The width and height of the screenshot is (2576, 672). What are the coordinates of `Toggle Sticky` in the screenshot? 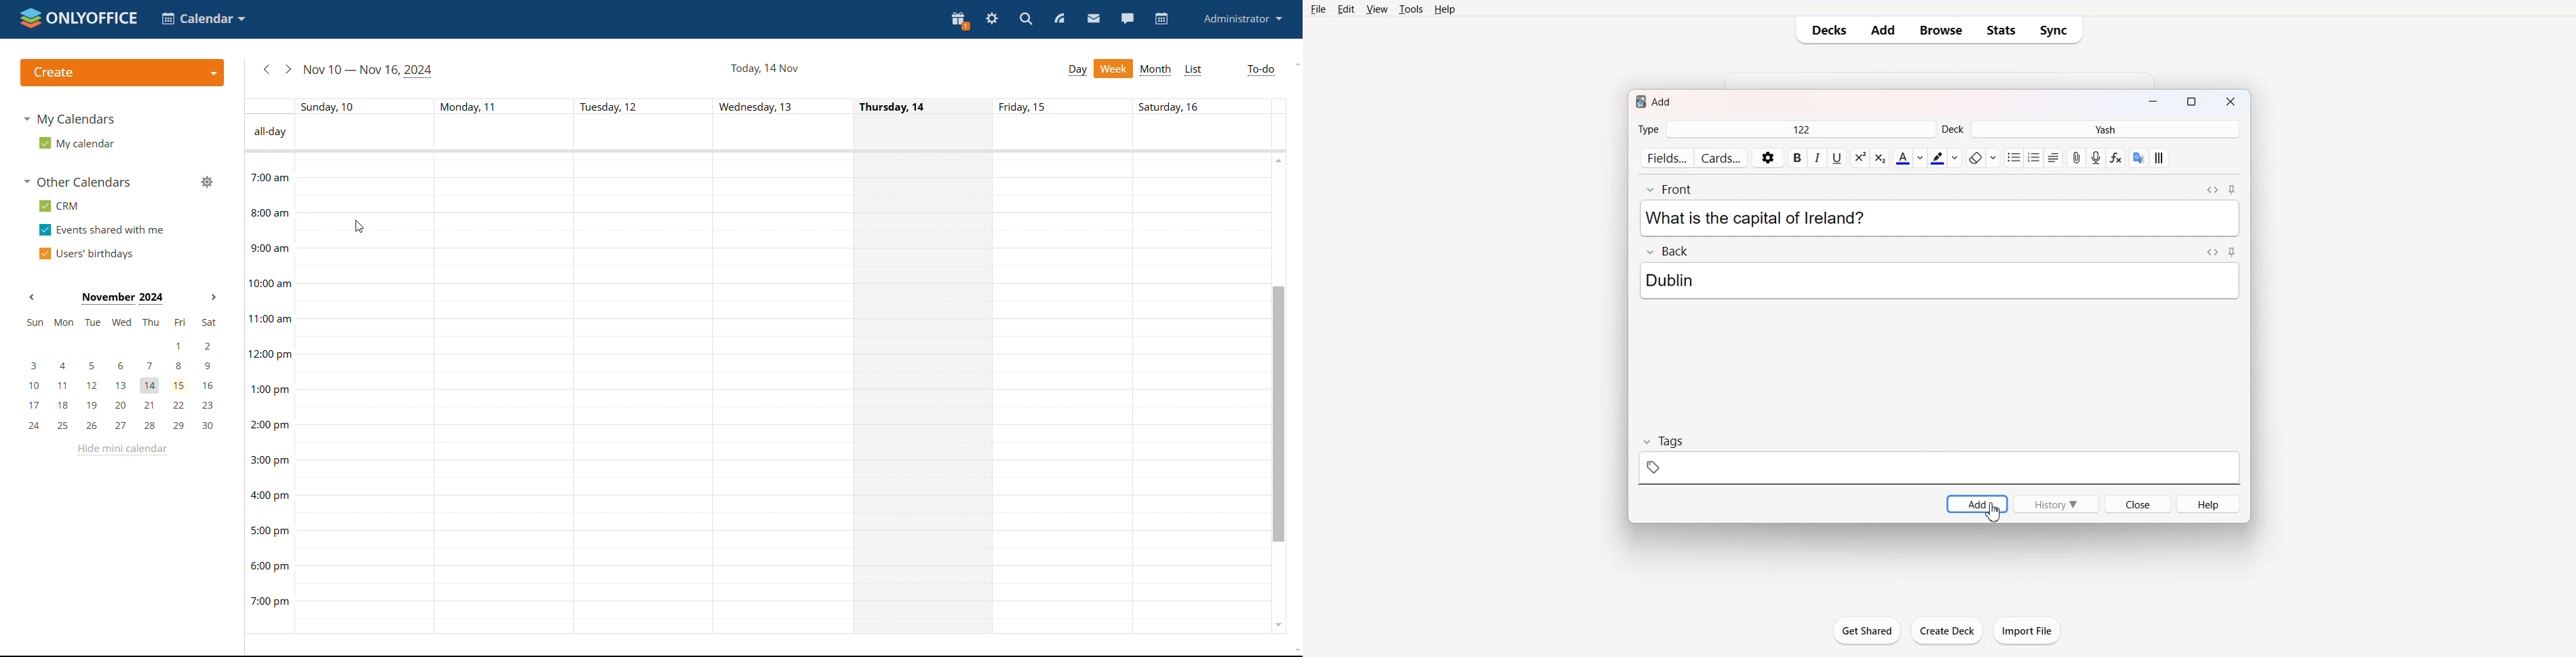 It's located at (2233, 252).